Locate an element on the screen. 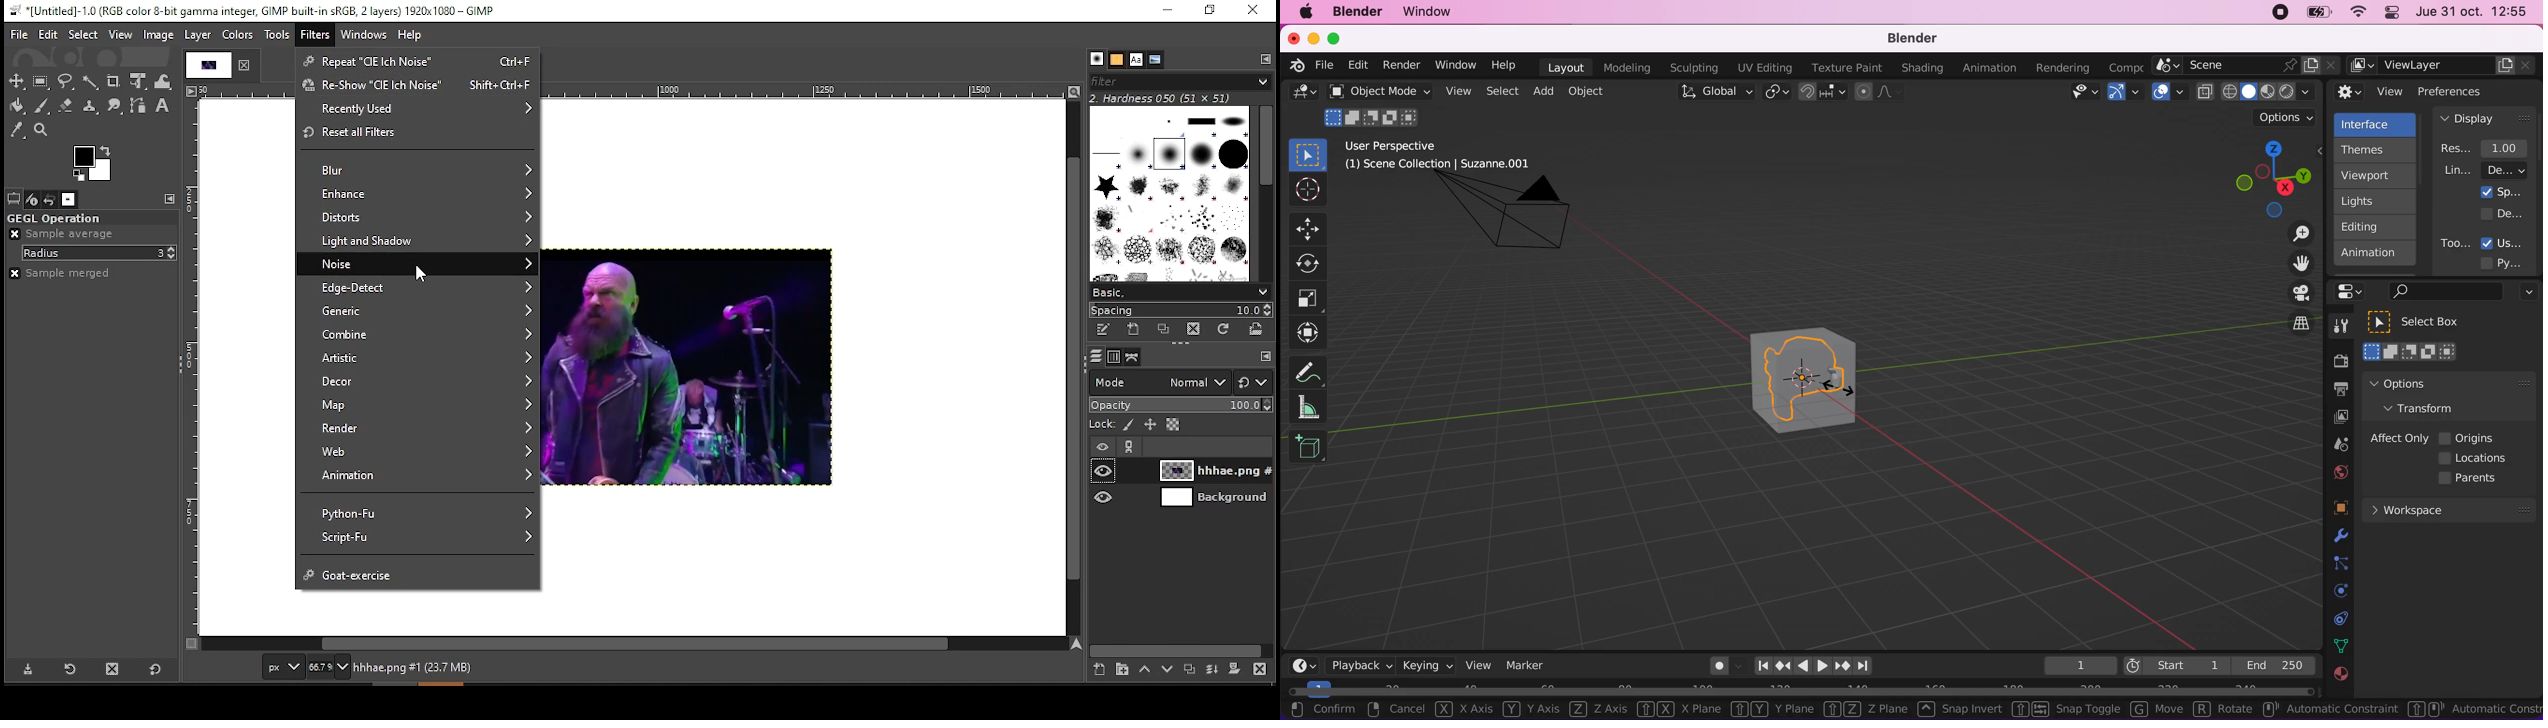 This screenshot has width=2548, height=728. y plane  is located at coordinates (1768, 711).